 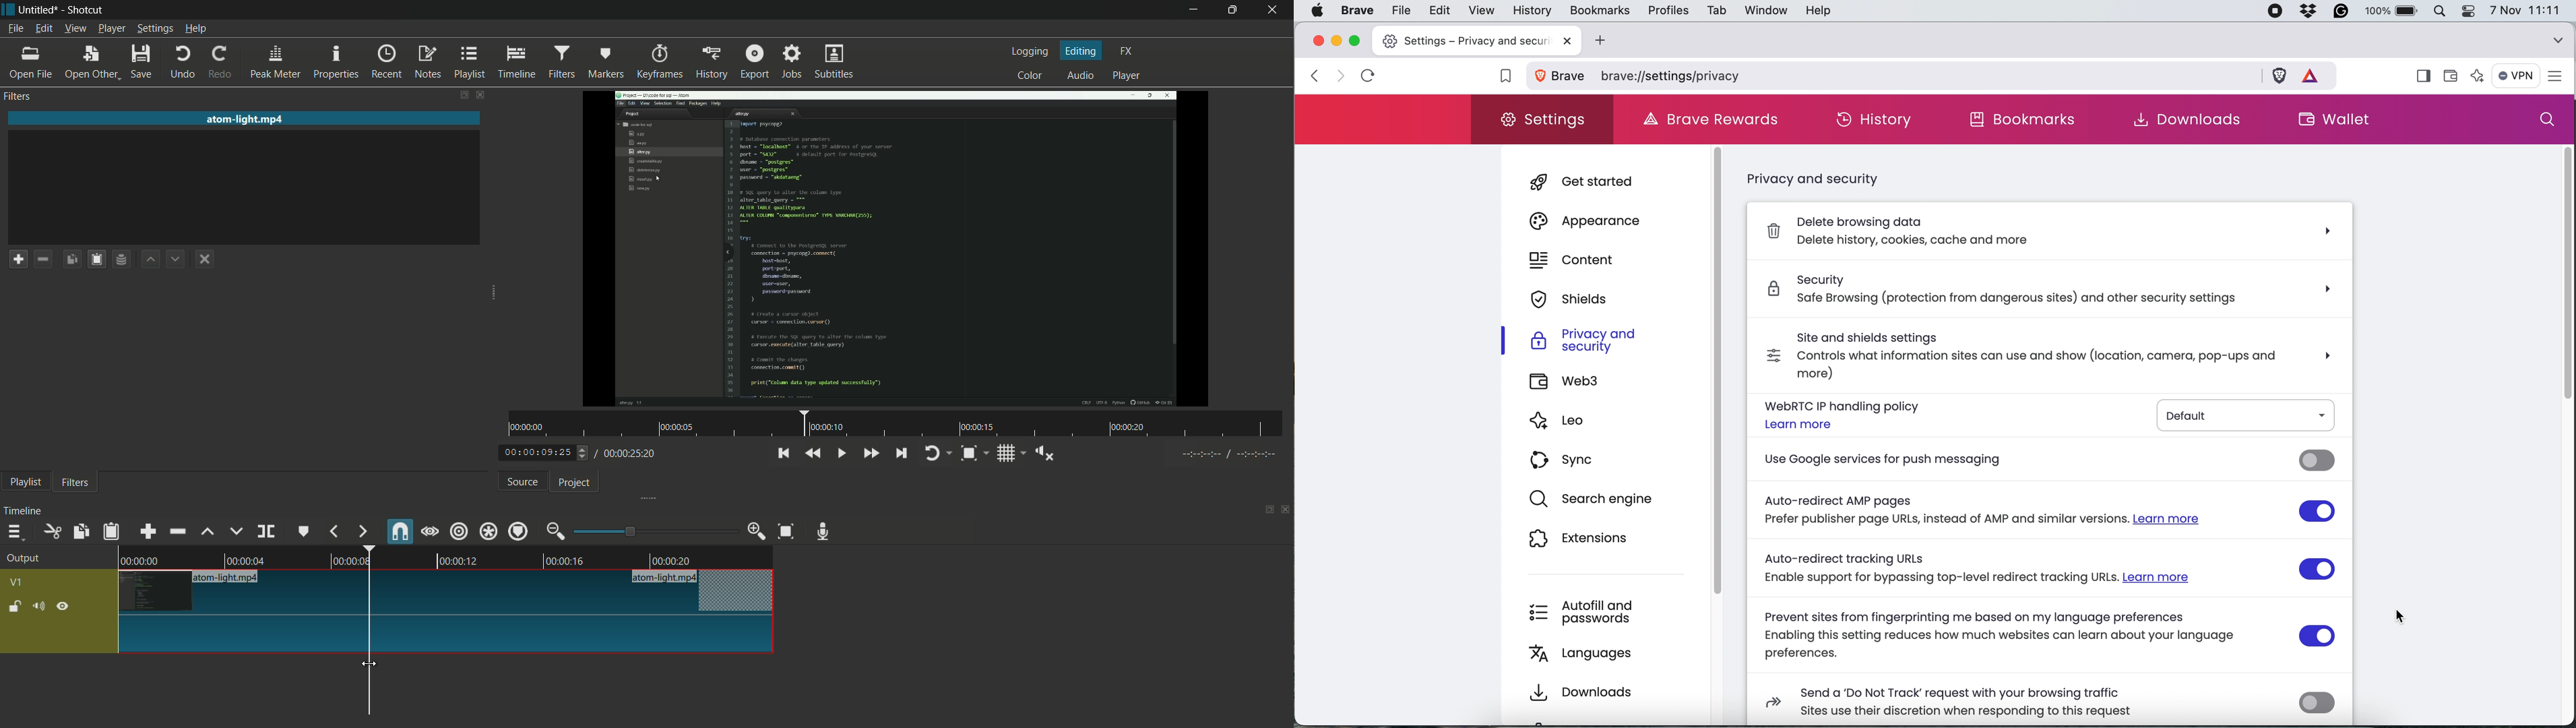 I want to click on timeline, so click(x=519, y=63).